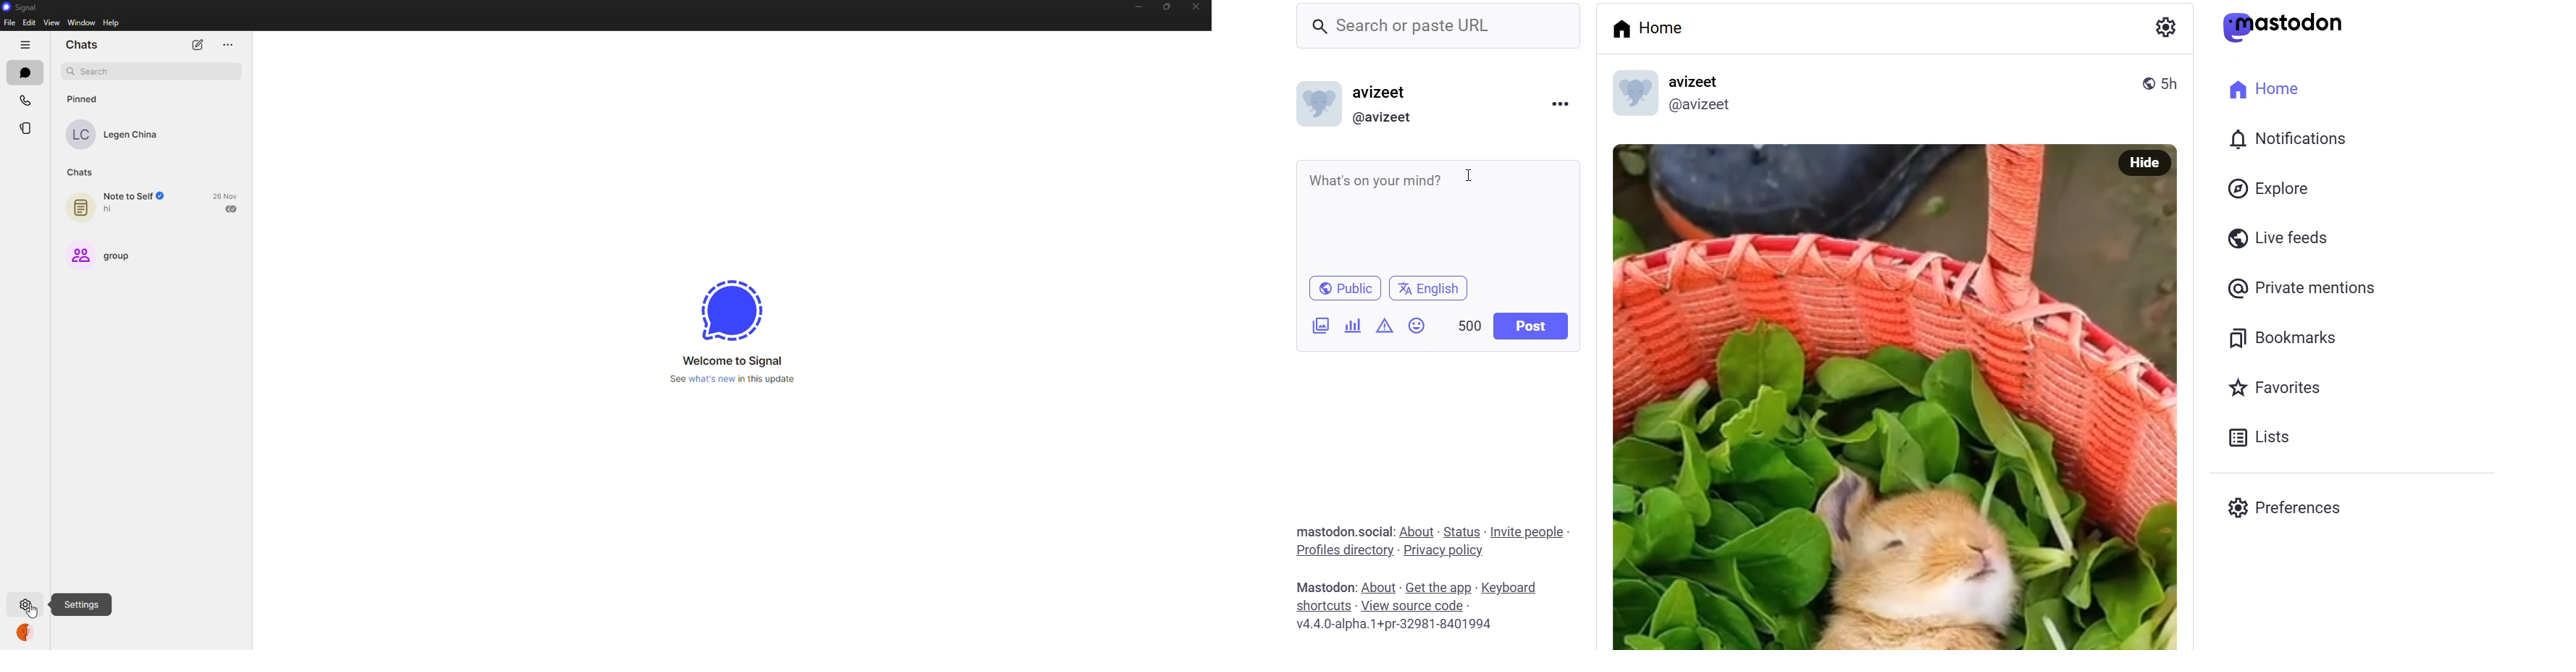 This screenshot has width=2576, height=672. Describe the element at coordinates (9, 22) in the screenshot. I see `file` at that location.